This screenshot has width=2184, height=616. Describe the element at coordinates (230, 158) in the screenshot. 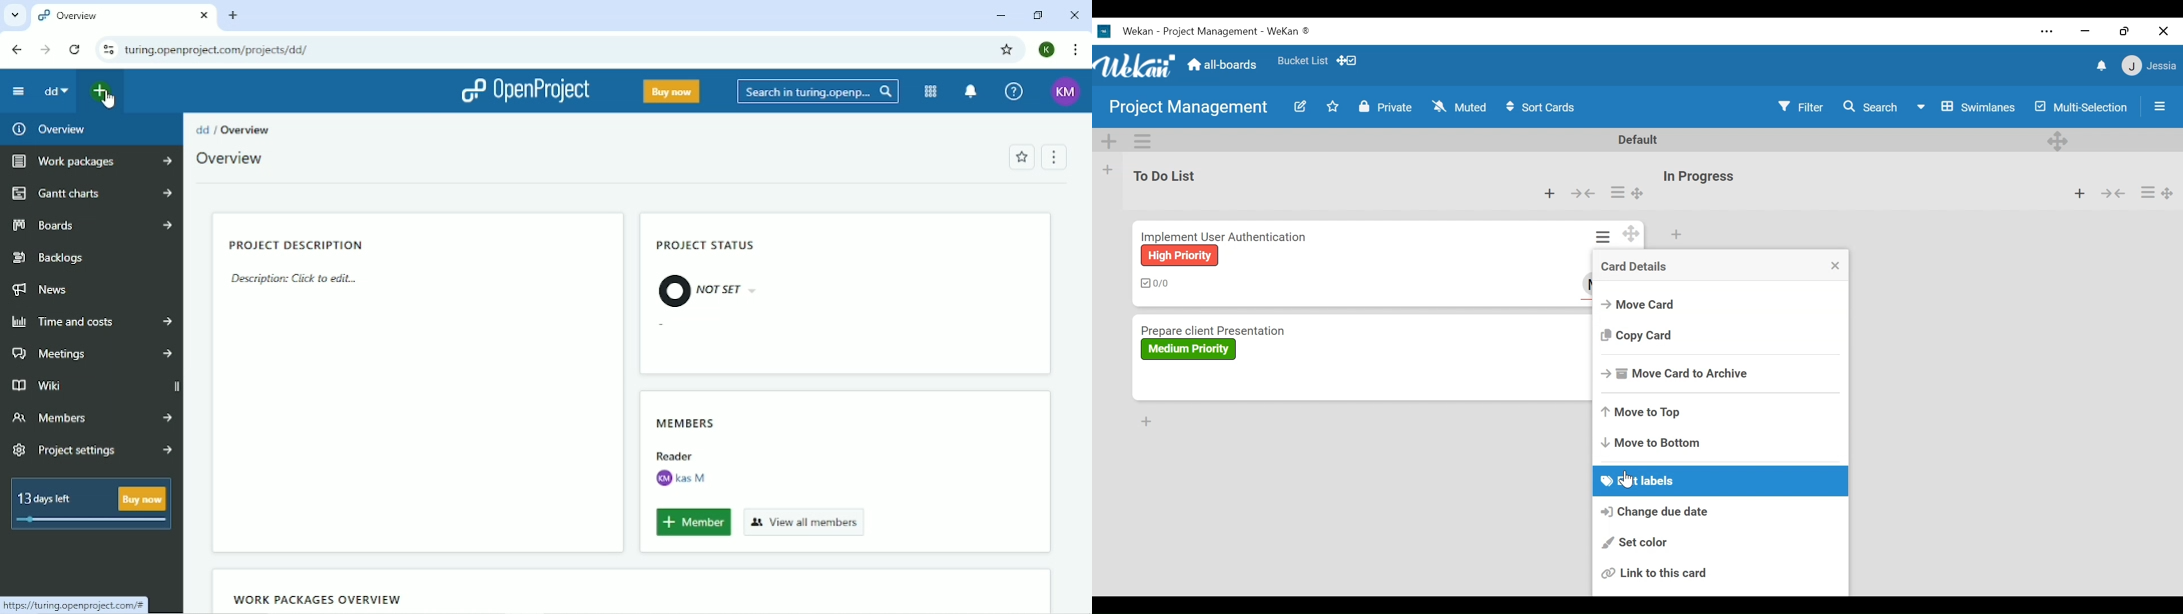

I see `Overview` at that location.